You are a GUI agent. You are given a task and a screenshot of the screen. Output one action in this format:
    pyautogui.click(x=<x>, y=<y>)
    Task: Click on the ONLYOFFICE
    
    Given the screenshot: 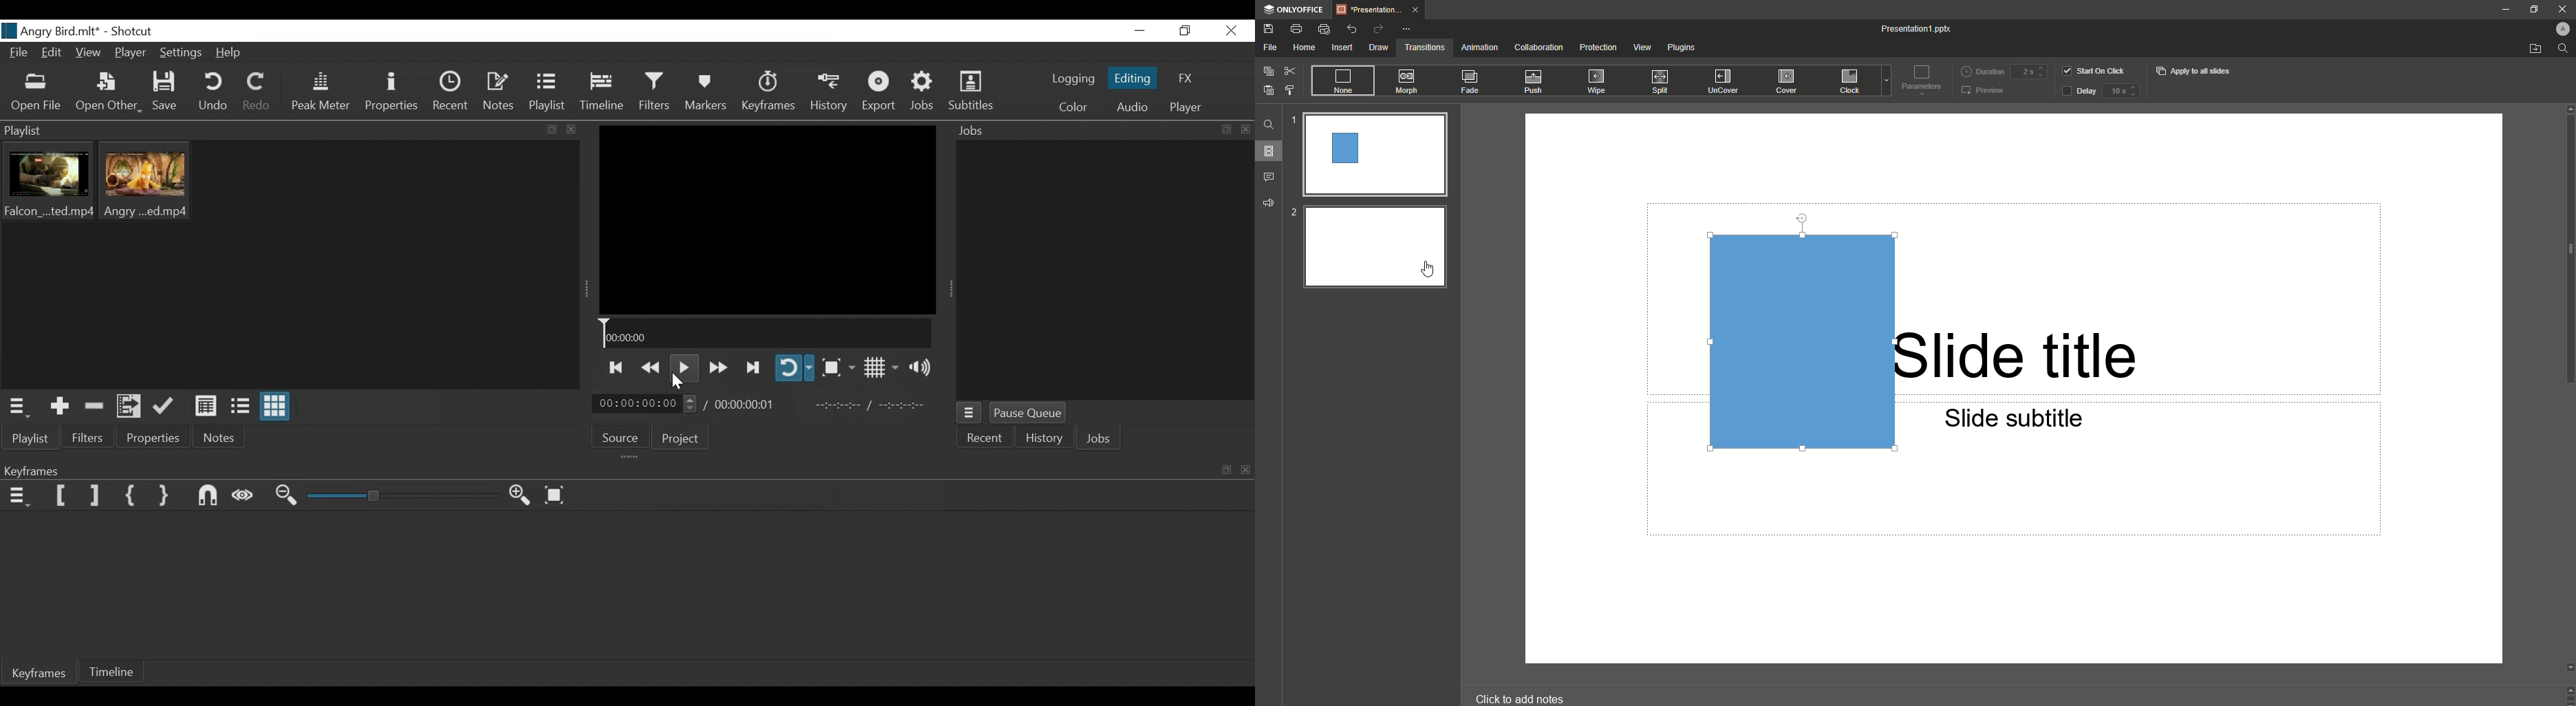 What is the action you would take?
    pyautogui.click(x=1295, y=9)
    